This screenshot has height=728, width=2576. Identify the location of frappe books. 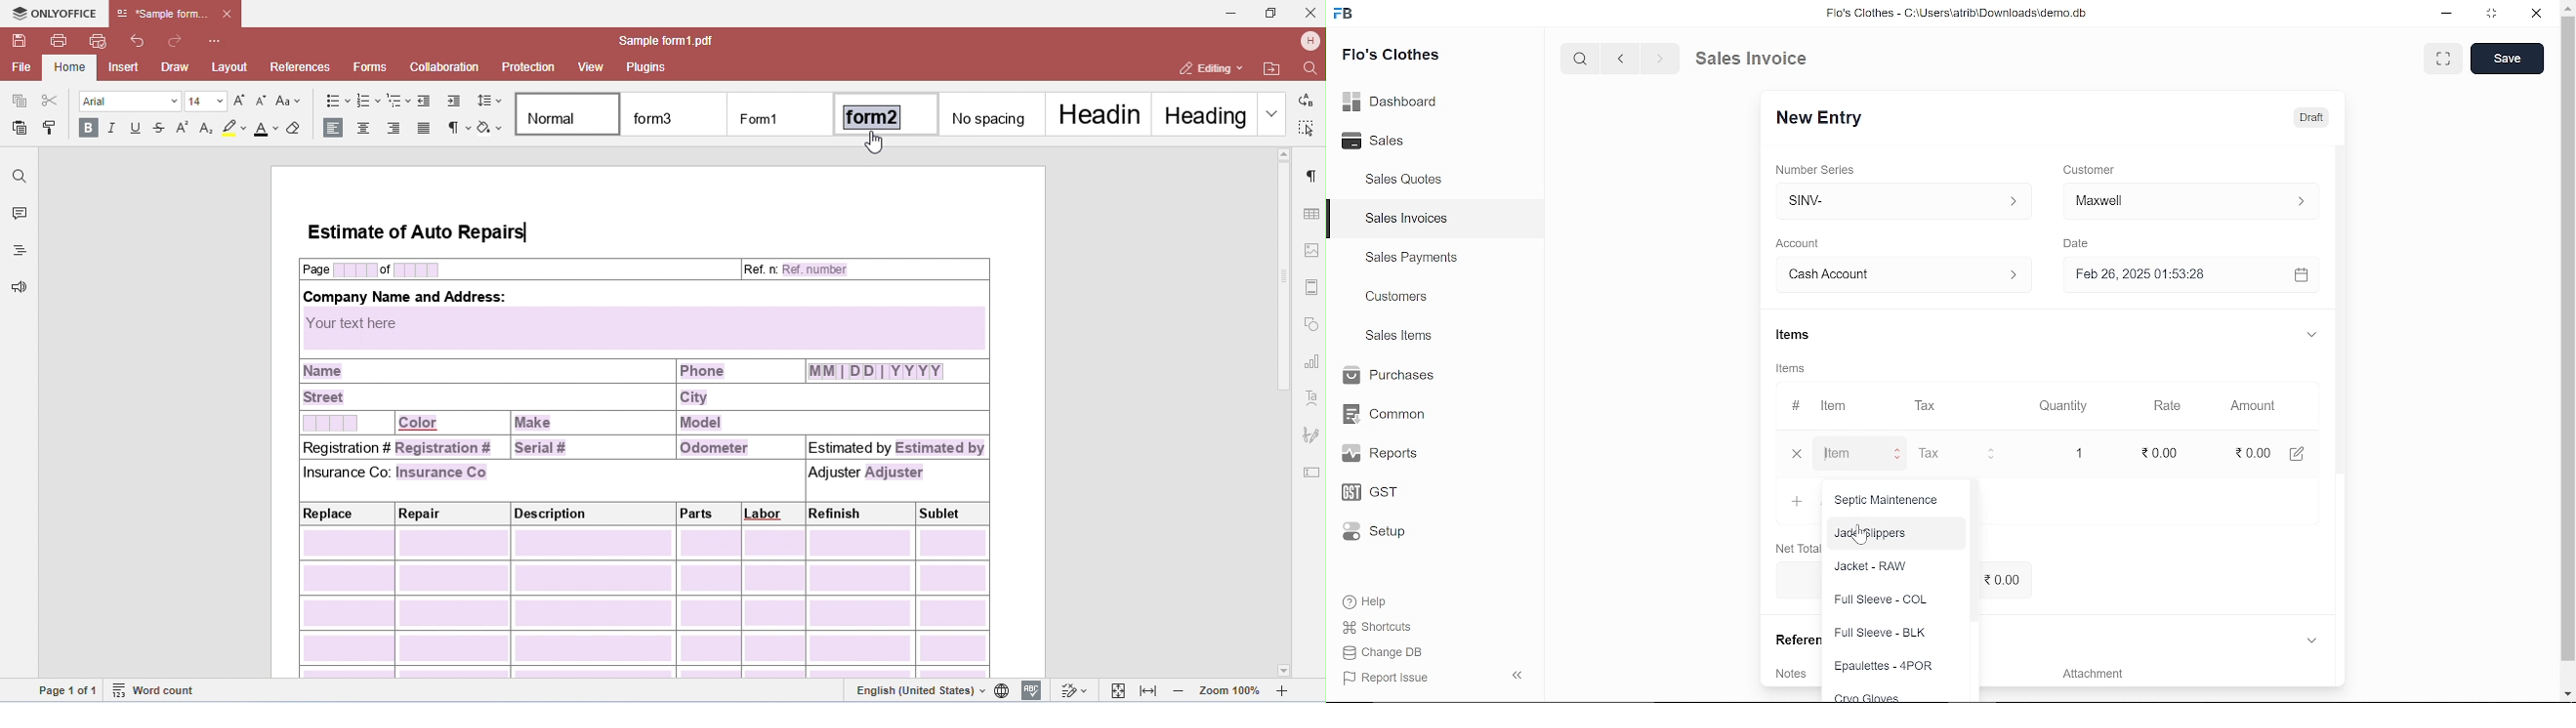
(1344, 16).